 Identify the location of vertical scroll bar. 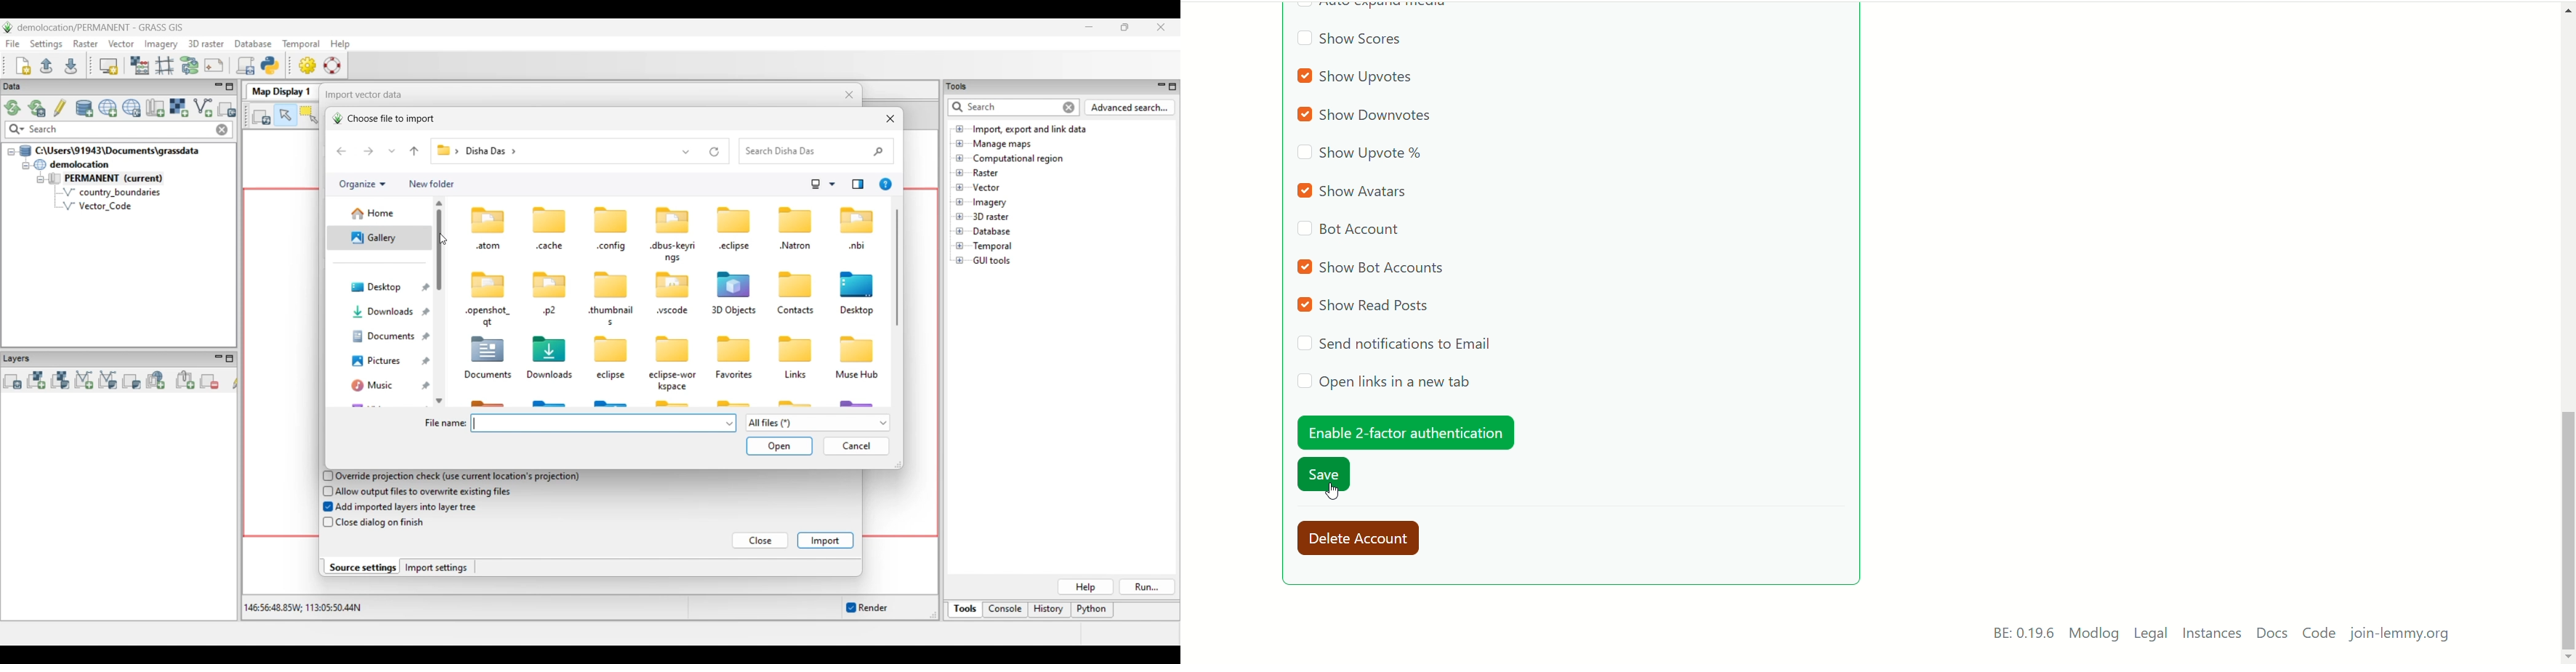
(2567, 327).